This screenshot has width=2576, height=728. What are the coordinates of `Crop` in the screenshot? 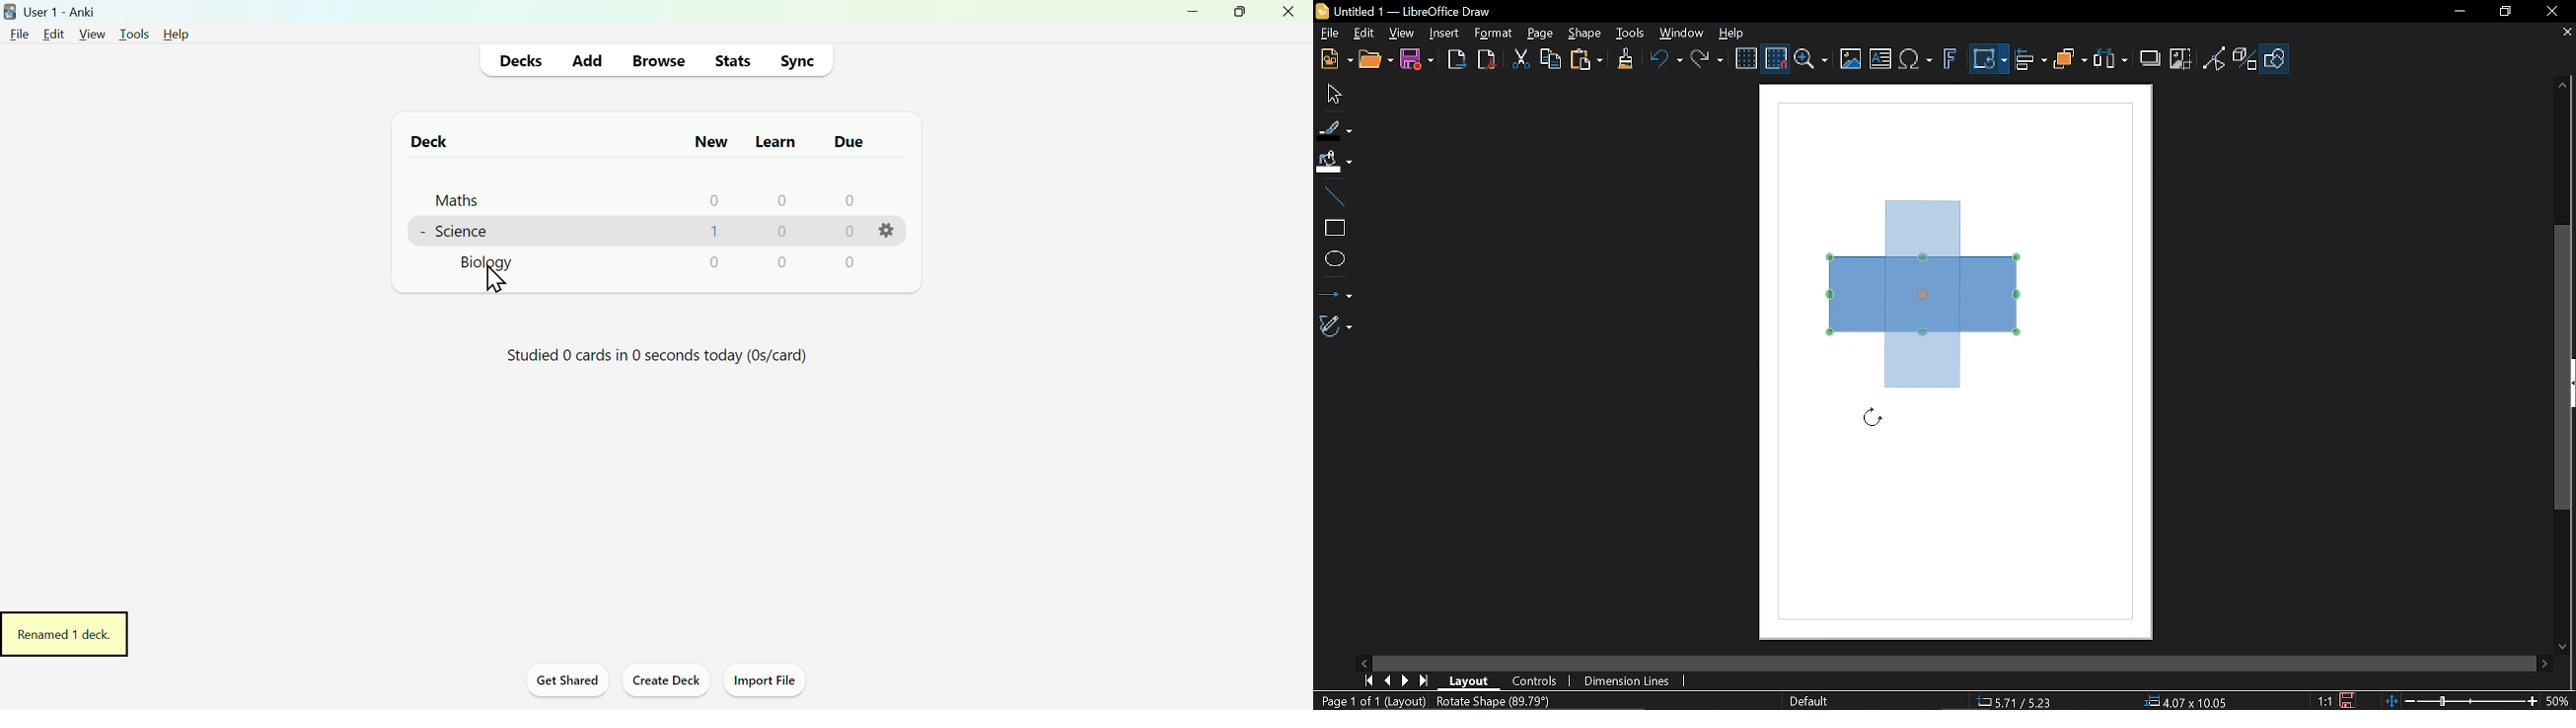 It's located at (2182, 60).